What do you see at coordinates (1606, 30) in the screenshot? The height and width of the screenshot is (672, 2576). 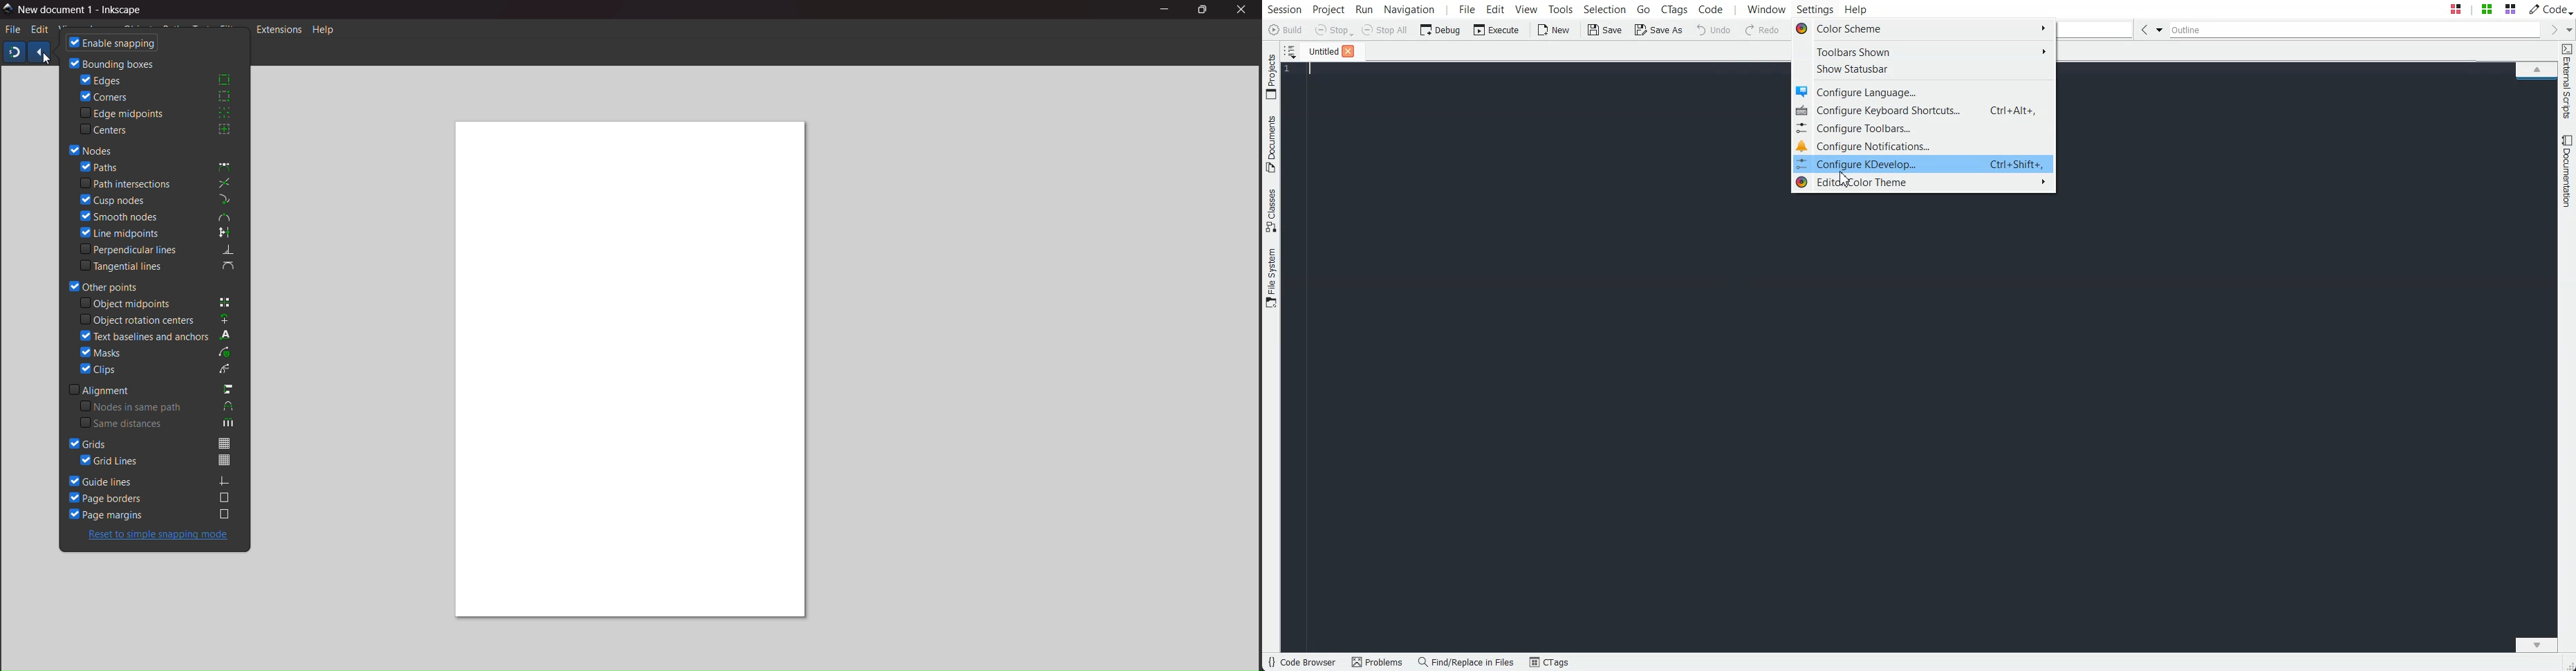 I see `Save` at bounding box center [1606, 30].